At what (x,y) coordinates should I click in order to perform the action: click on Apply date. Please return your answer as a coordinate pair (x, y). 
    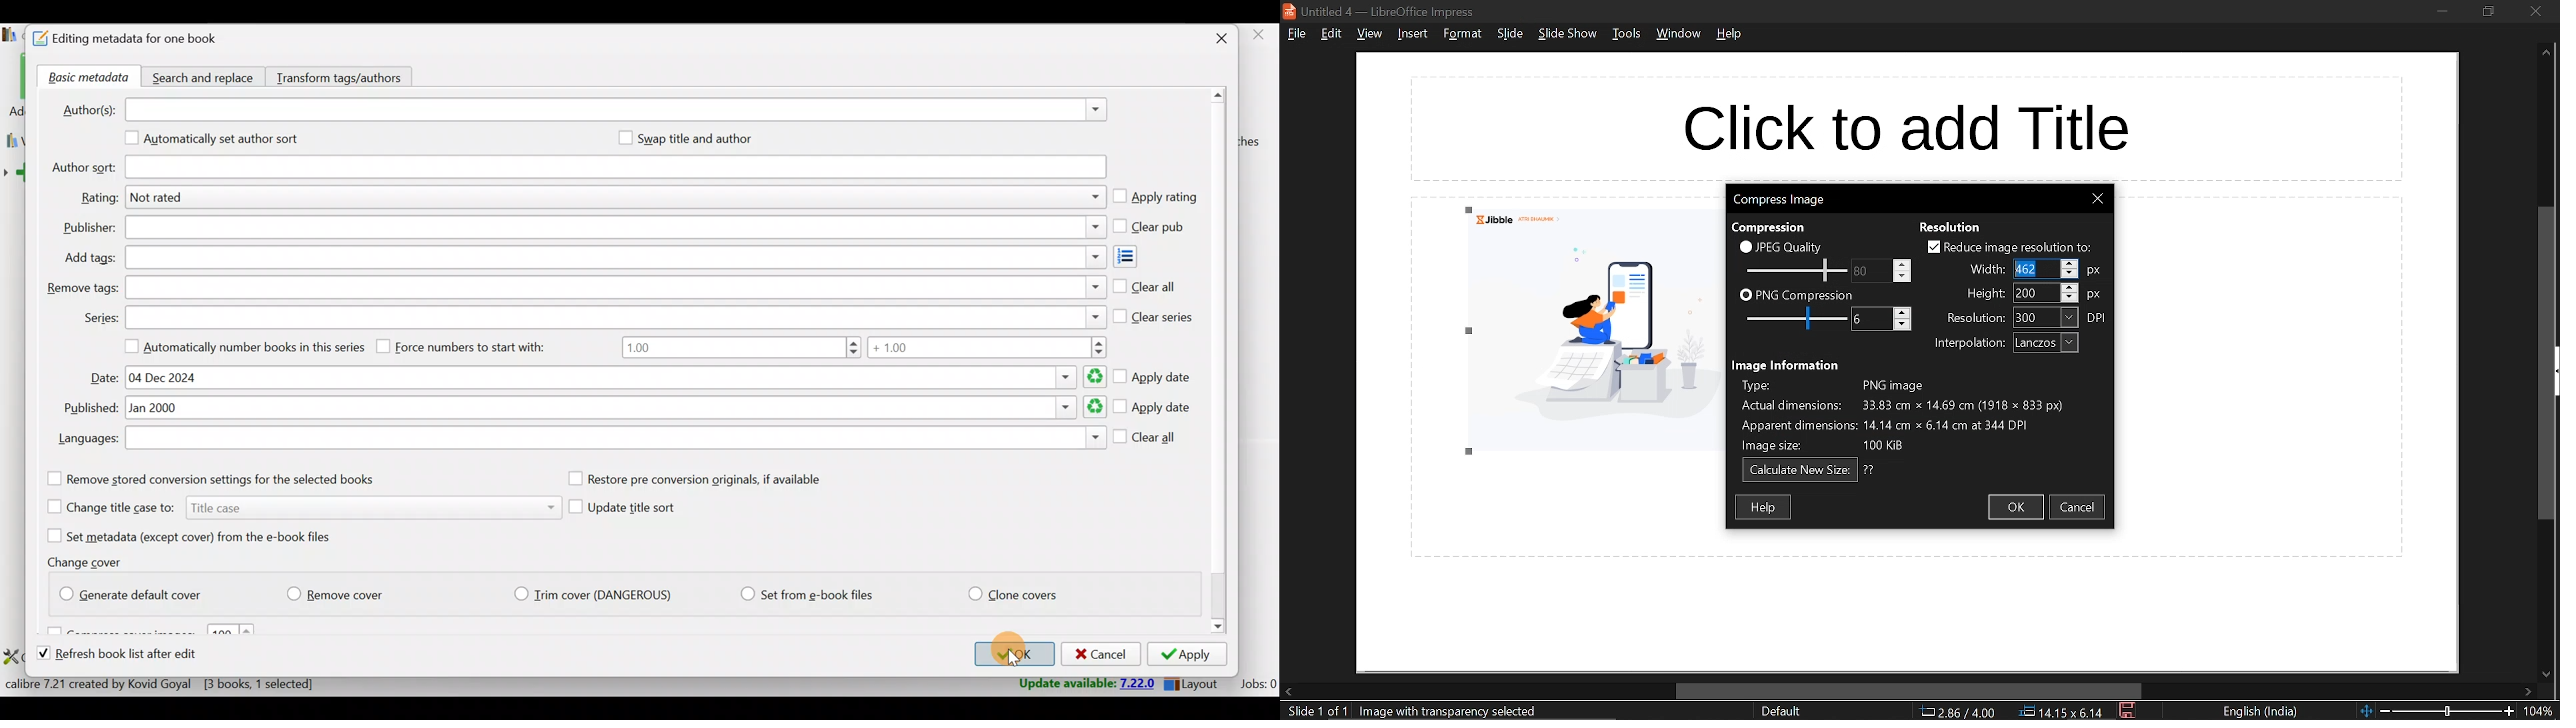
    Looking at the image, I should click on (1153, 408).